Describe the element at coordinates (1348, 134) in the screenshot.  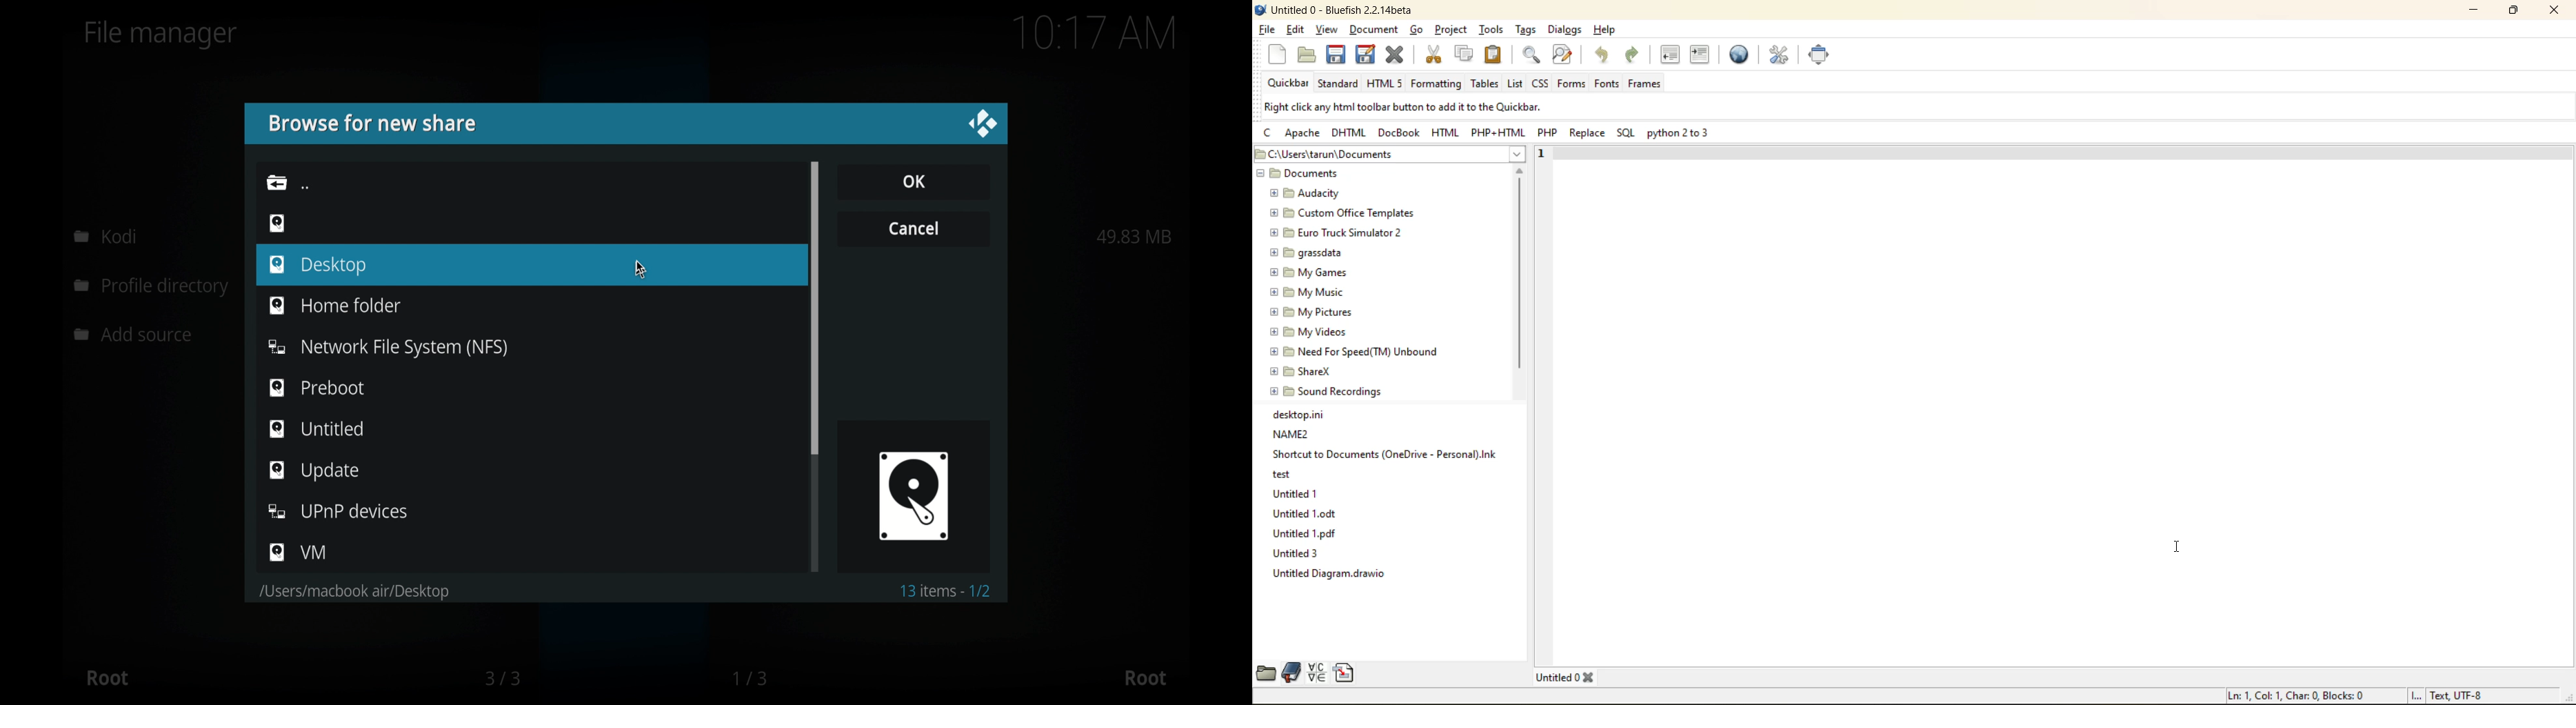
I see `dhtml` at that location.